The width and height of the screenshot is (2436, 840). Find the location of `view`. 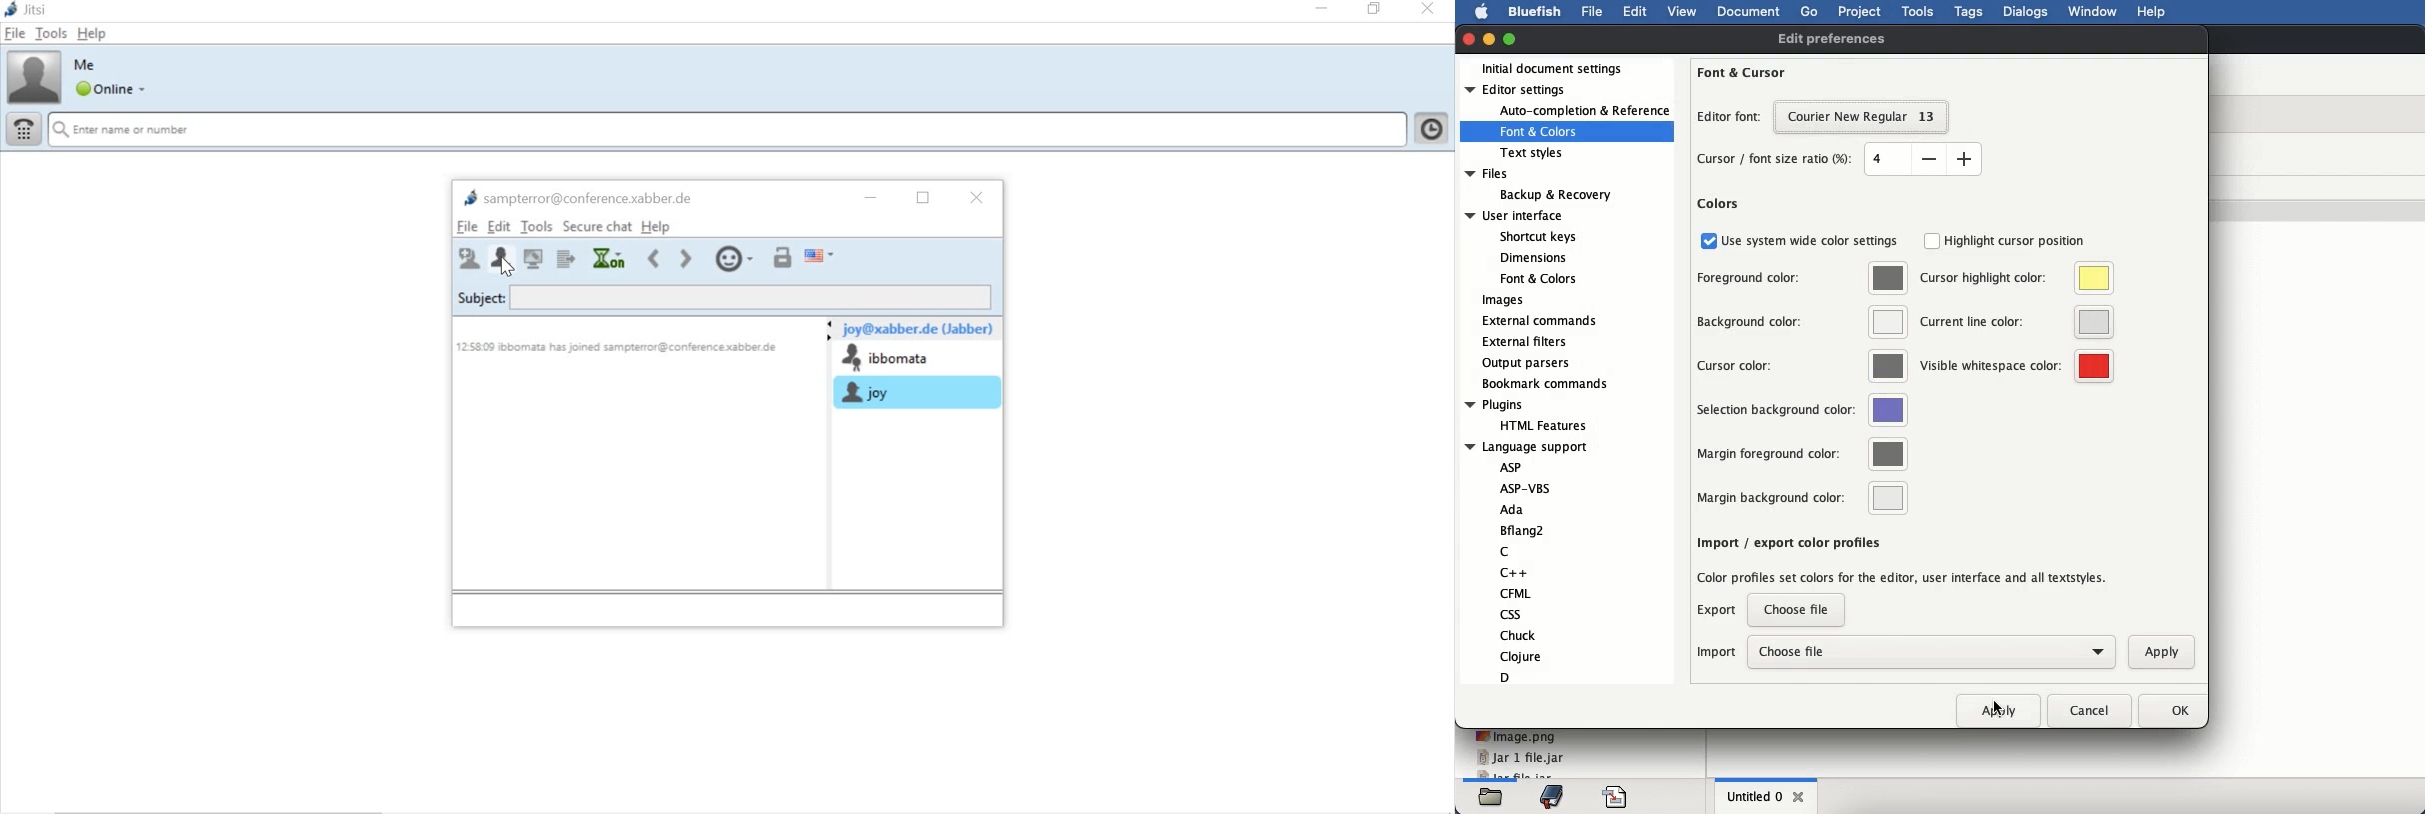

view is located at coordinates (1685, 11).